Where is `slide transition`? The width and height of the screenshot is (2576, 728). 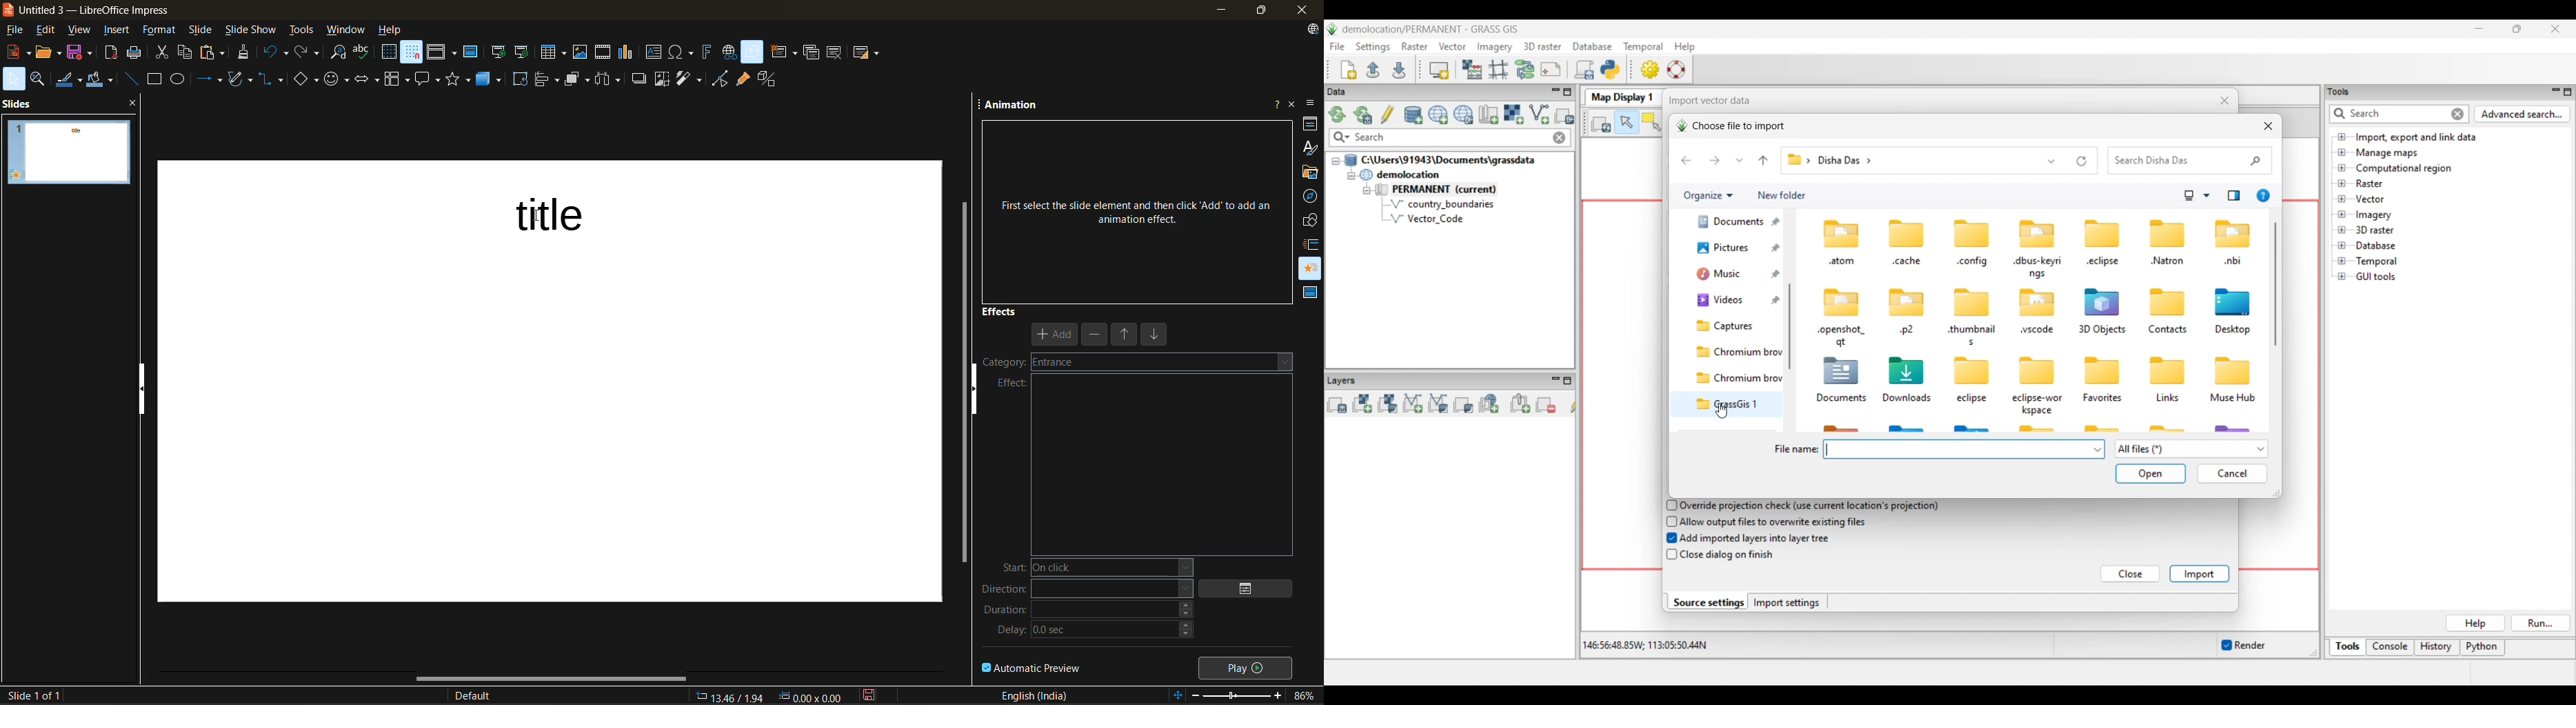
slide transition is located at coordinates (1312, 244).